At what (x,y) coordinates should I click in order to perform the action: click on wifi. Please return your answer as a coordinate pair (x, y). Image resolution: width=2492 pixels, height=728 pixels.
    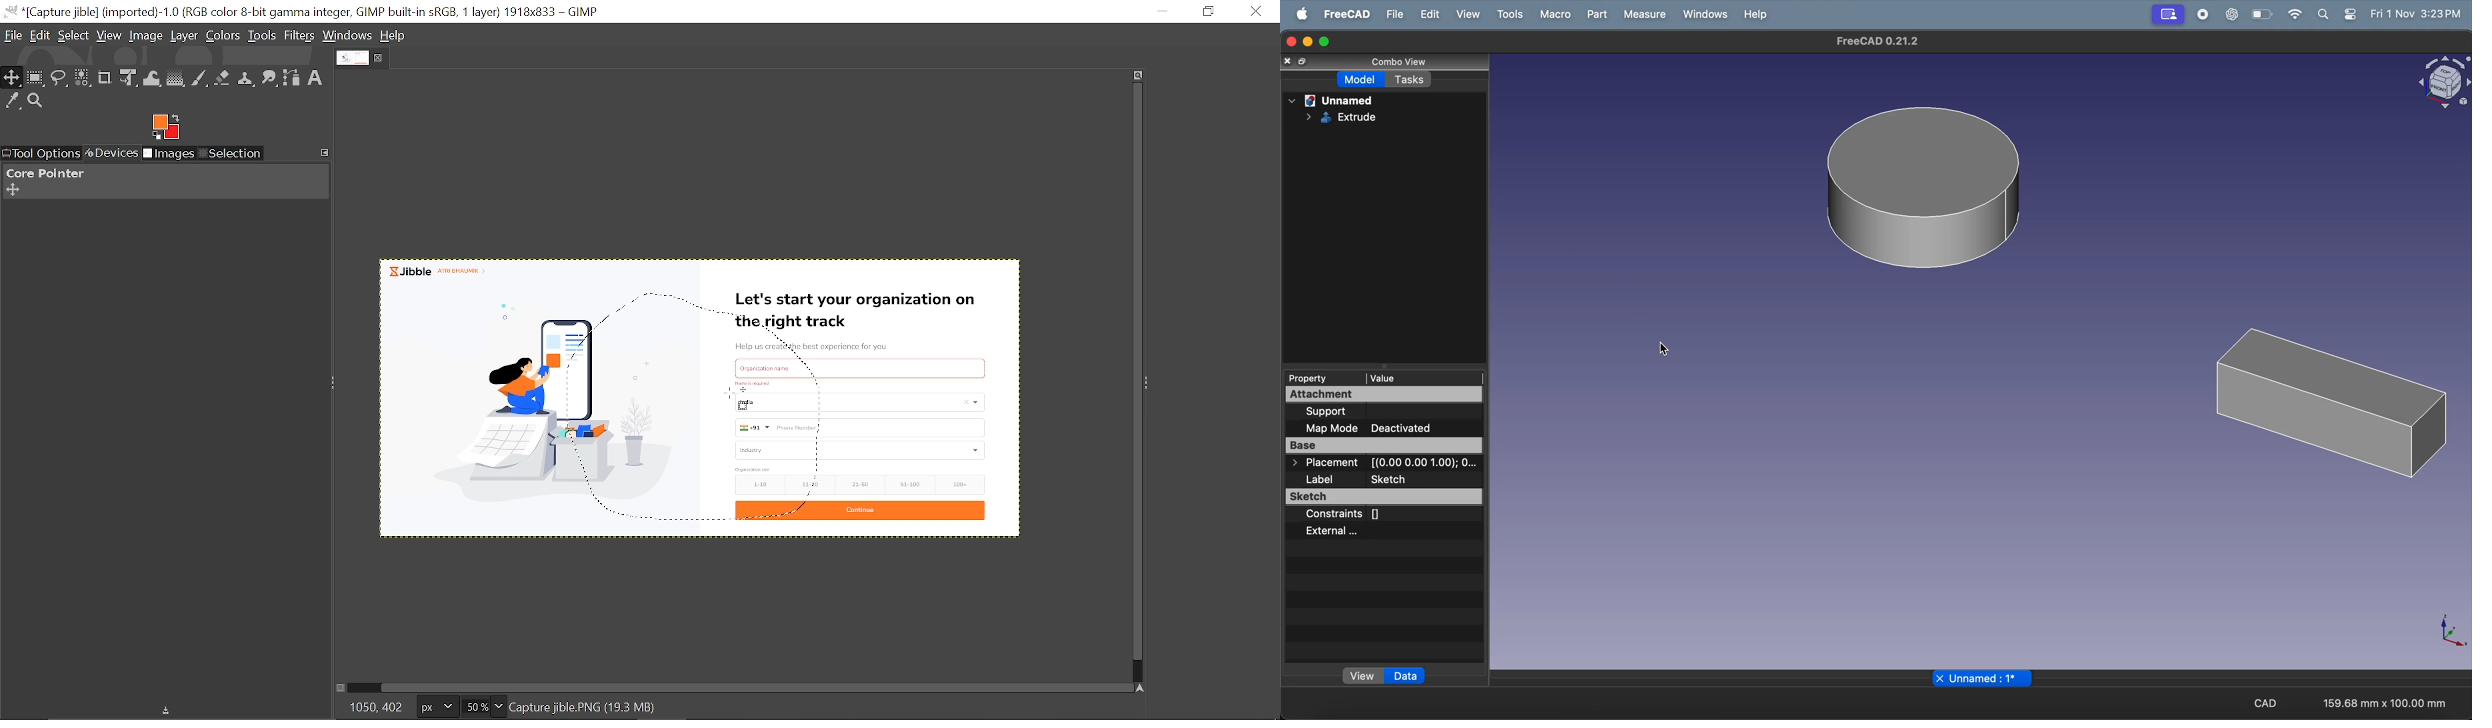
    Looking at the image, I should click on (2295, 13).